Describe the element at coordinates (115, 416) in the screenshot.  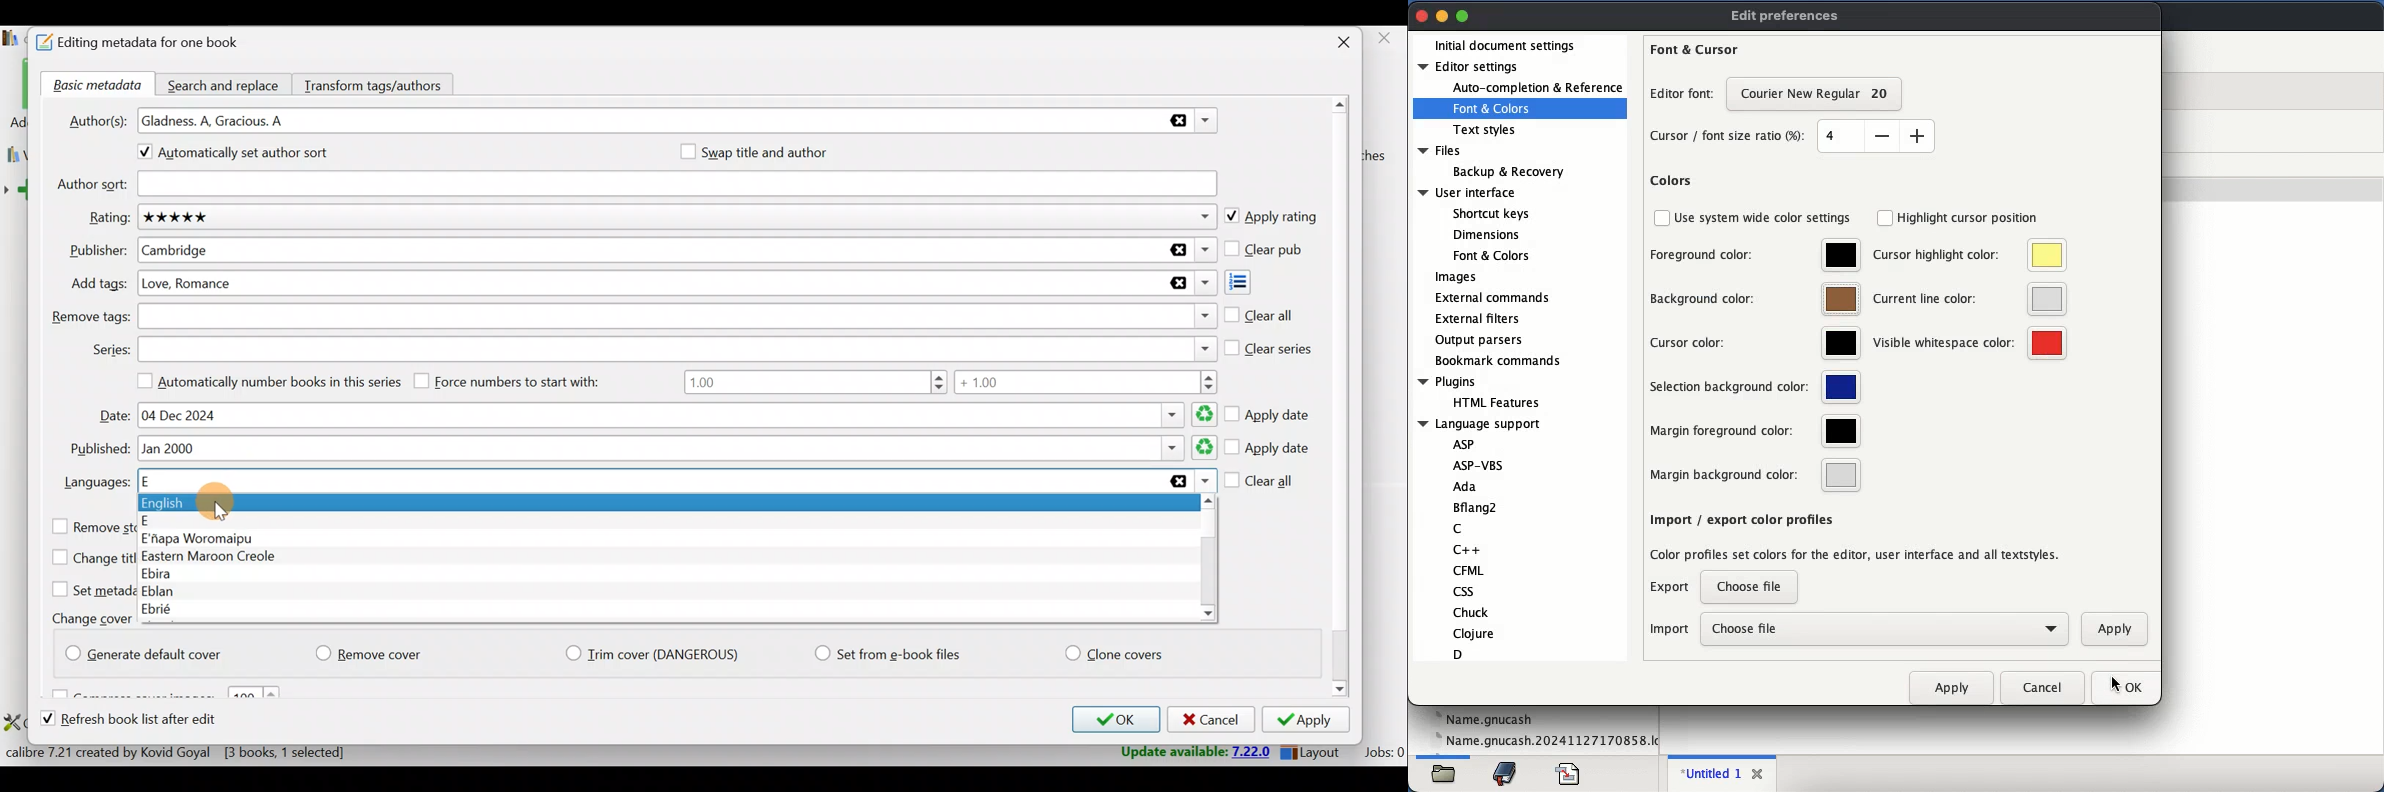
I see `Date:` at that location.